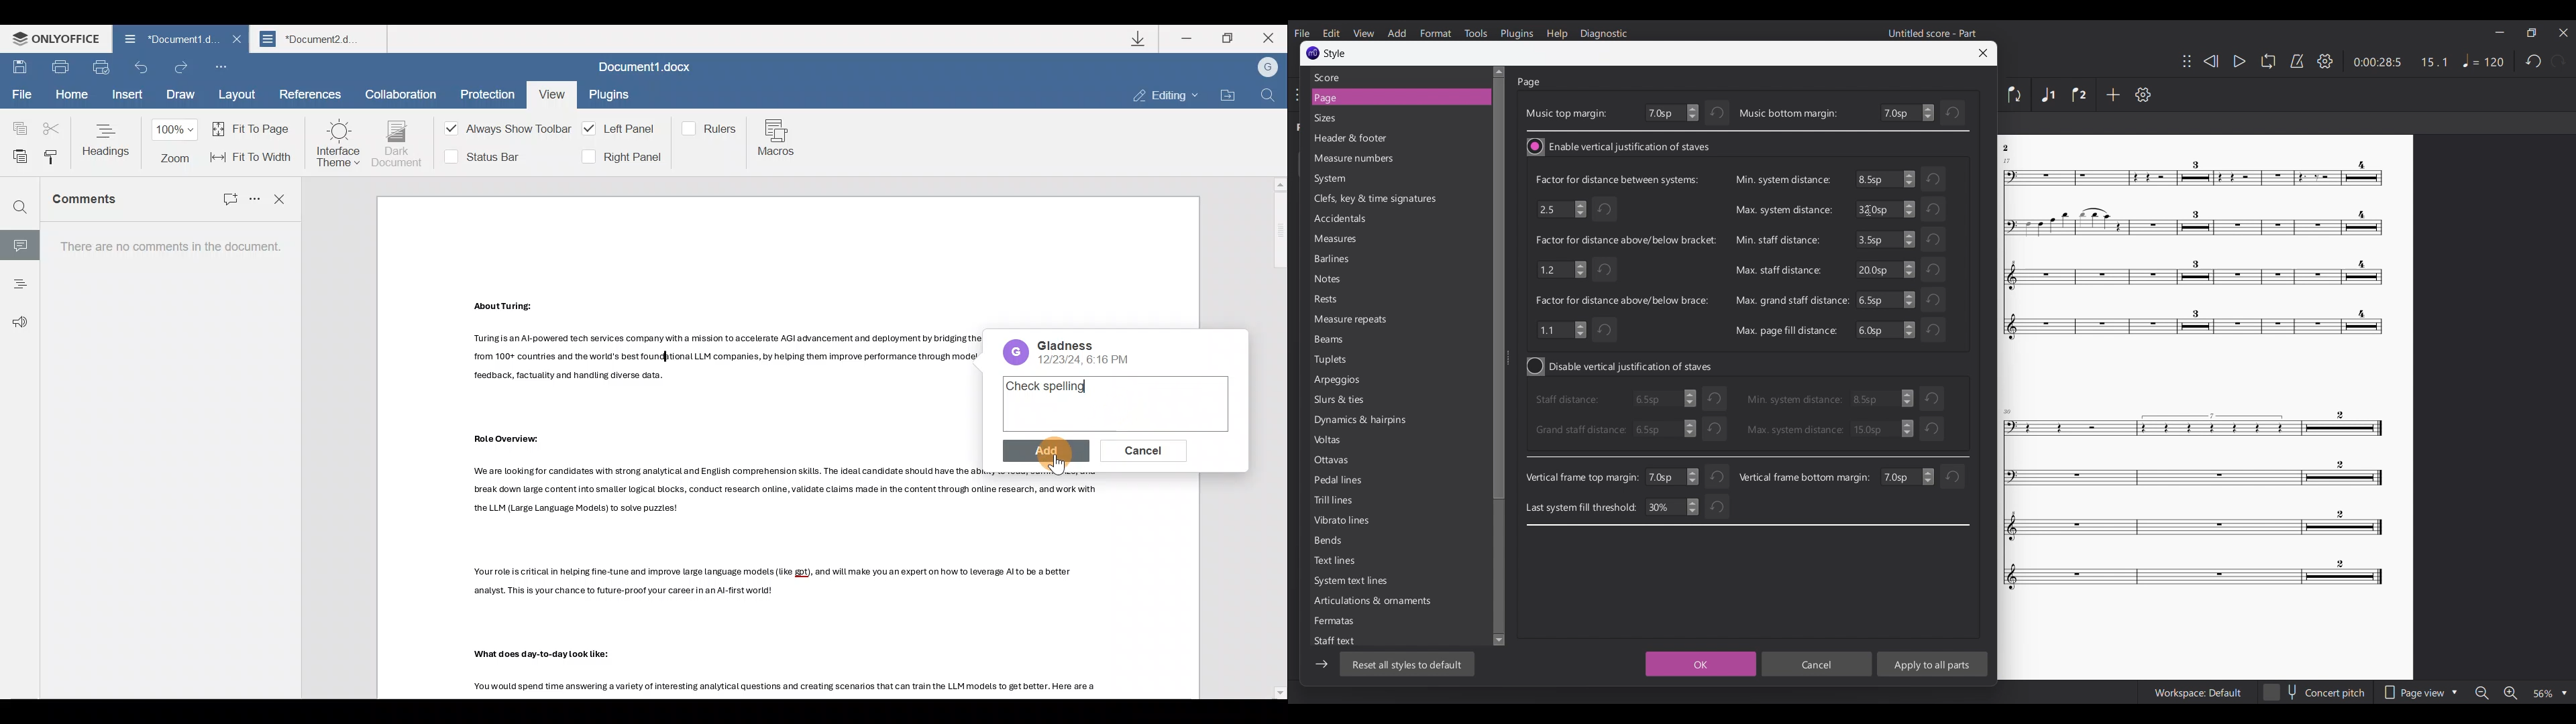 This screenshot has width=2576, height=728. I want to click on Tools menu, so click(1475, 33).